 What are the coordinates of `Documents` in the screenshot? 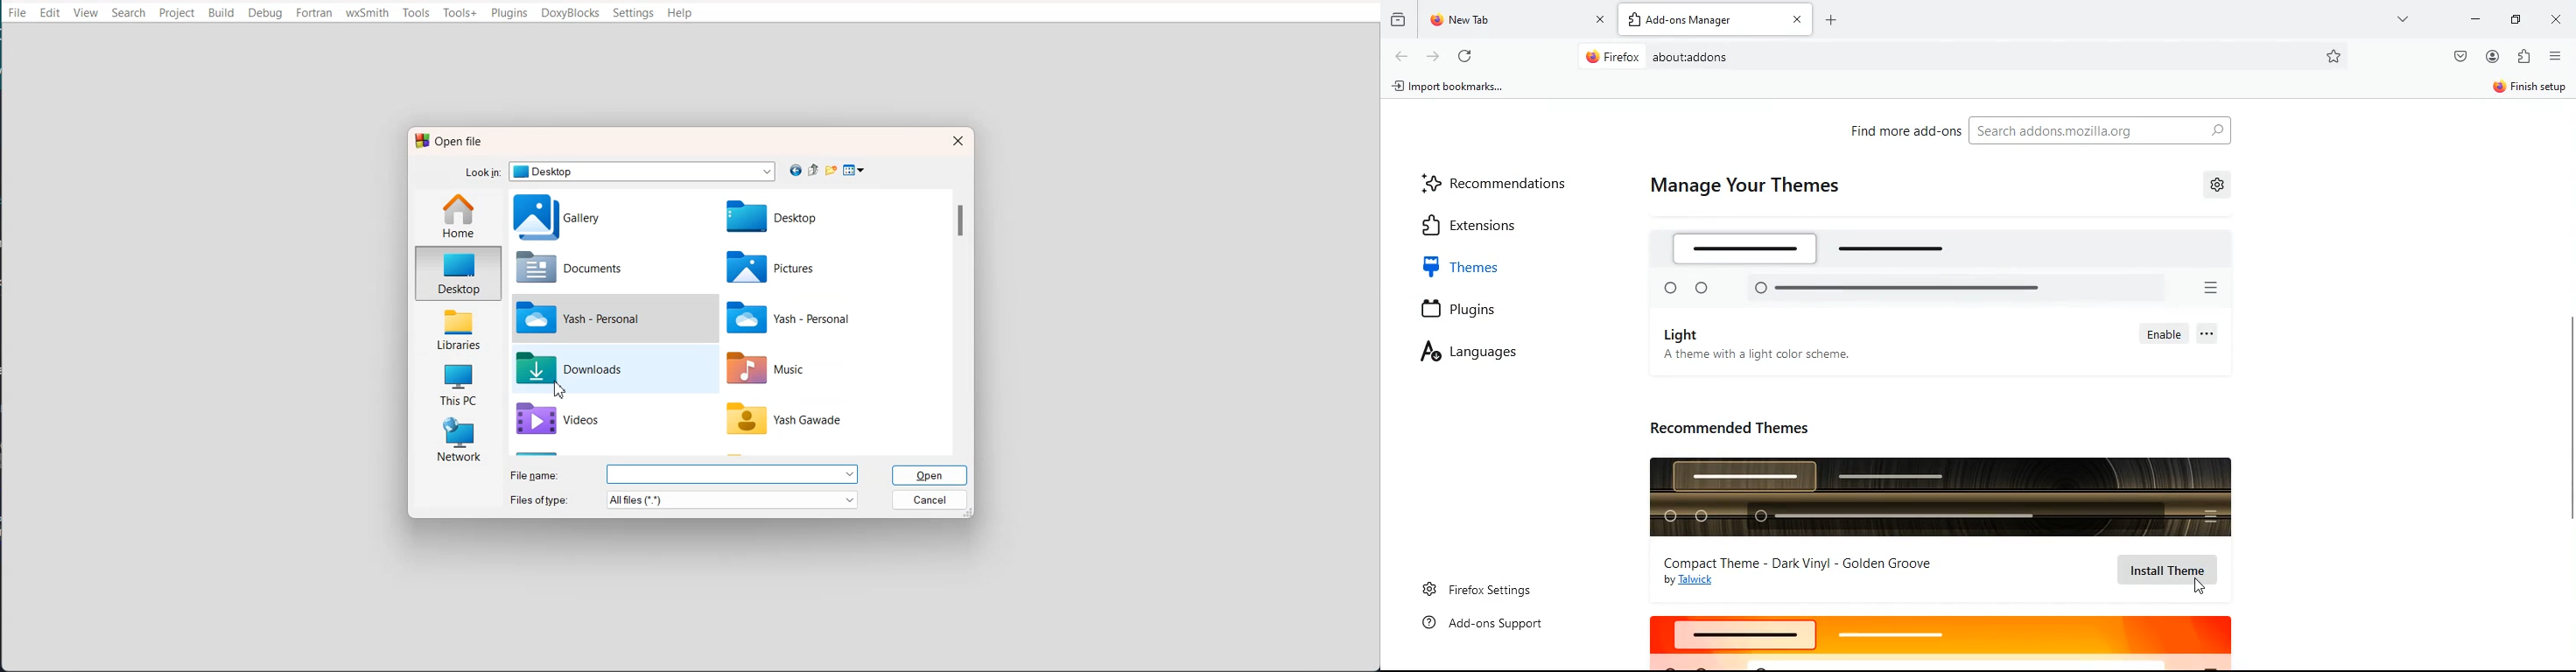 It's located at (602, 268).